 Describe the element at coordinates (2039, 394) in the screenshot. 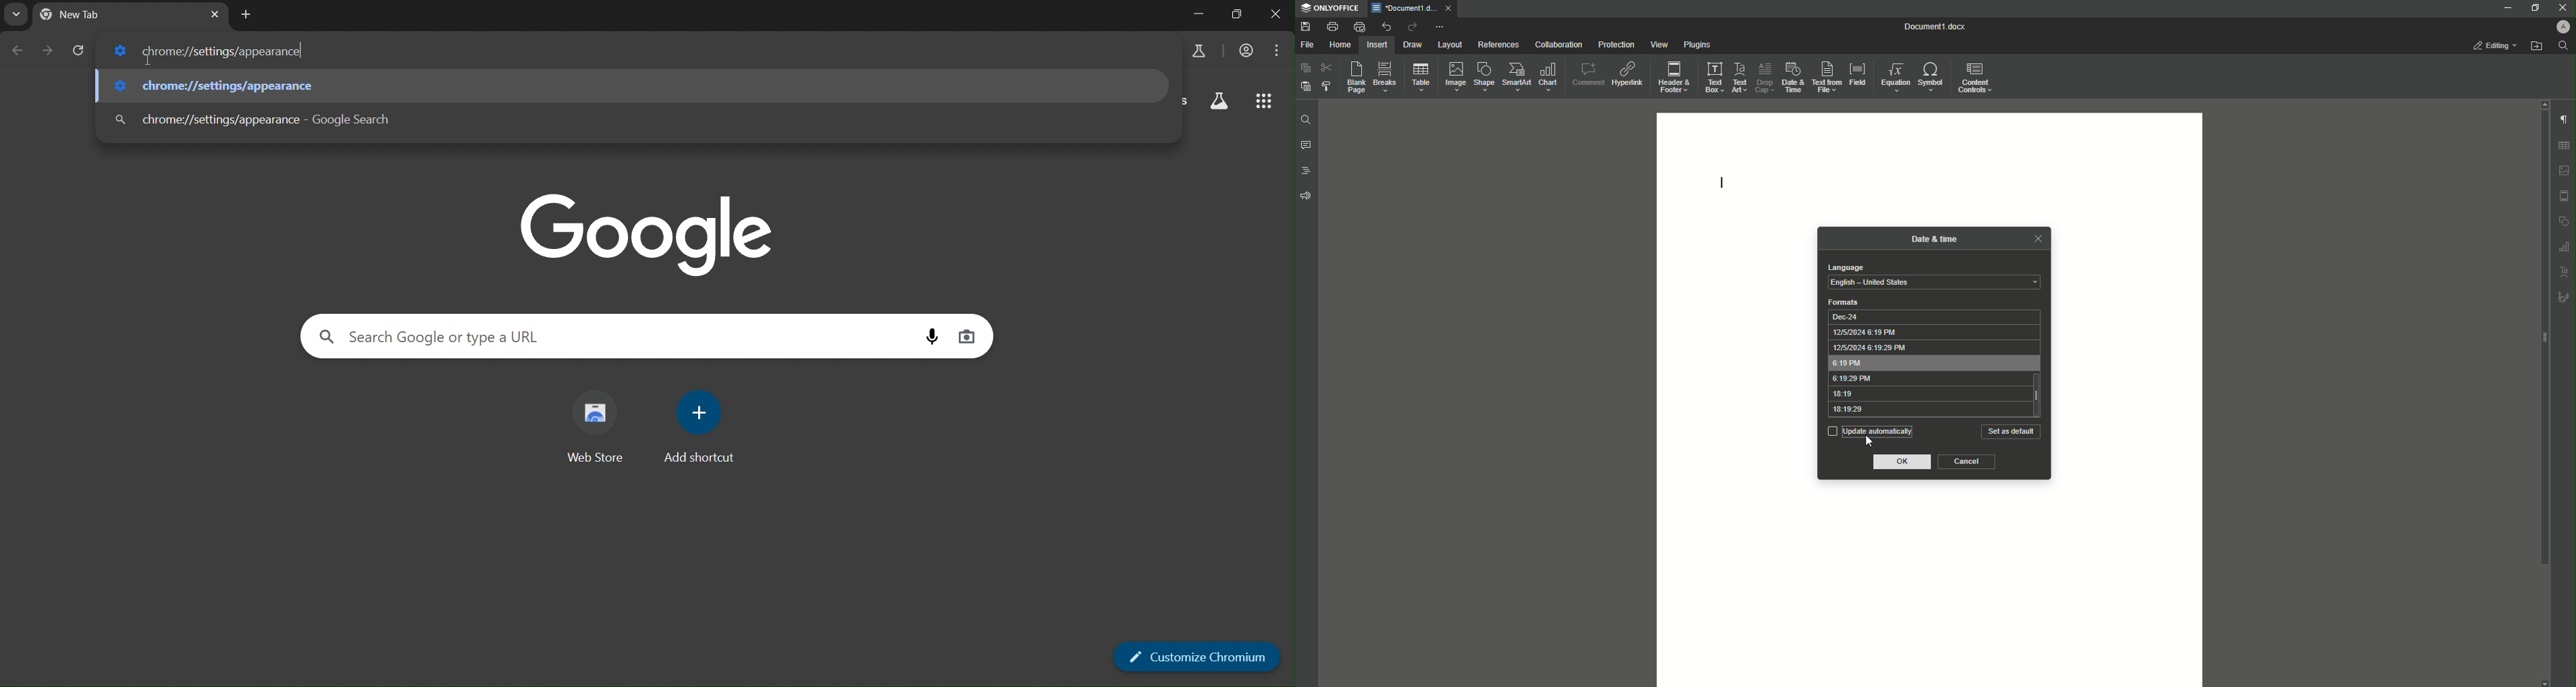

I see `vertical scrollbar` at that location.